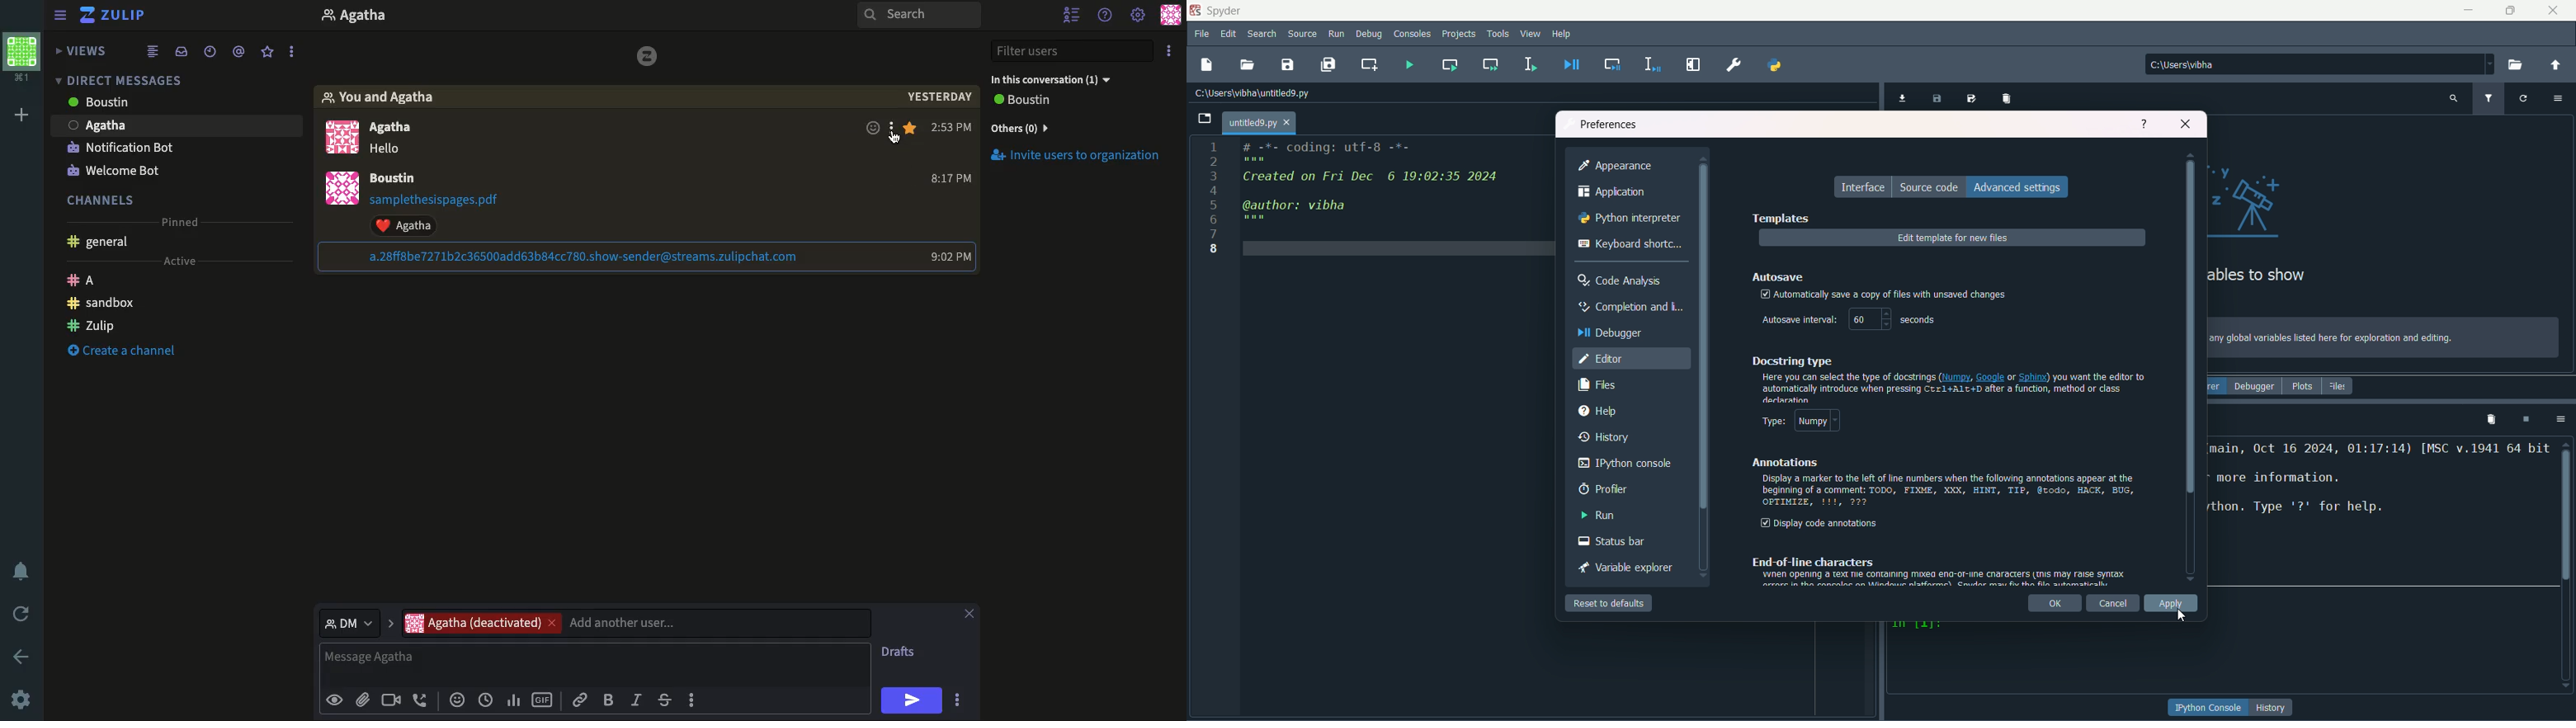 This screenshot has height=728, width=2576. I want to click on Search, so click(919, 16).